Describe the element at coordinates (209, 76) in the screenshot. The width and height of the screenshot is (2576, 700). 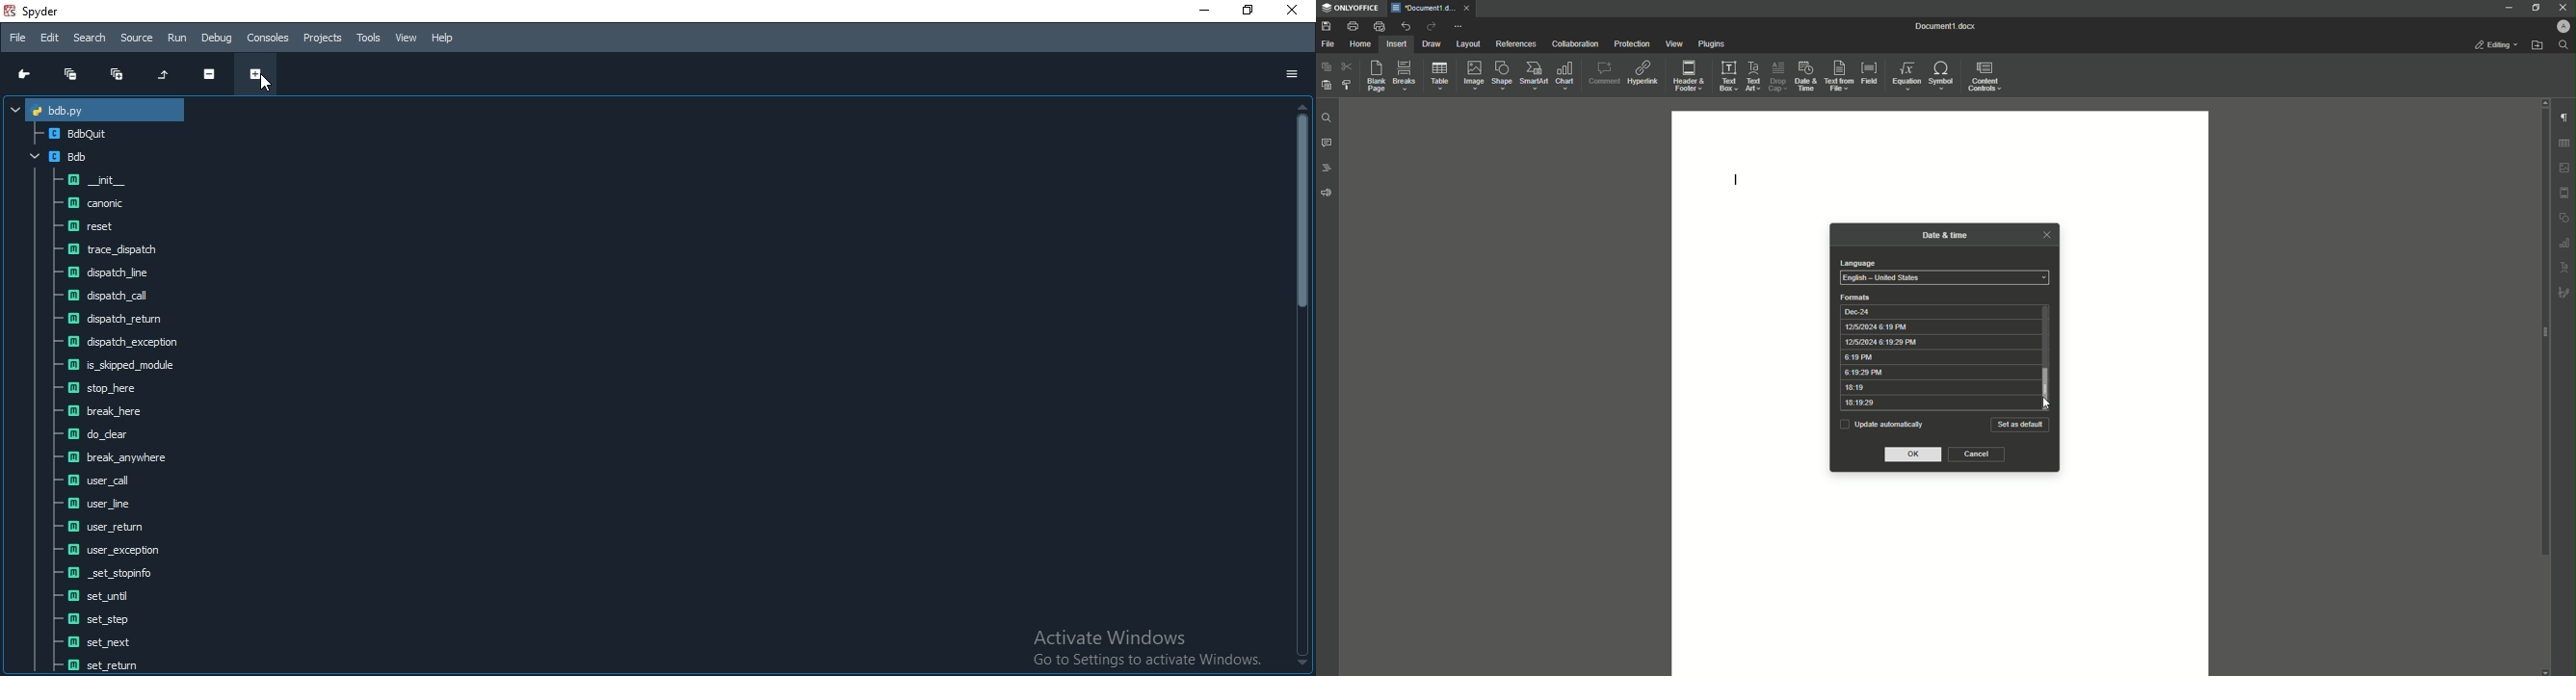
I see `Collapse section` at that location.